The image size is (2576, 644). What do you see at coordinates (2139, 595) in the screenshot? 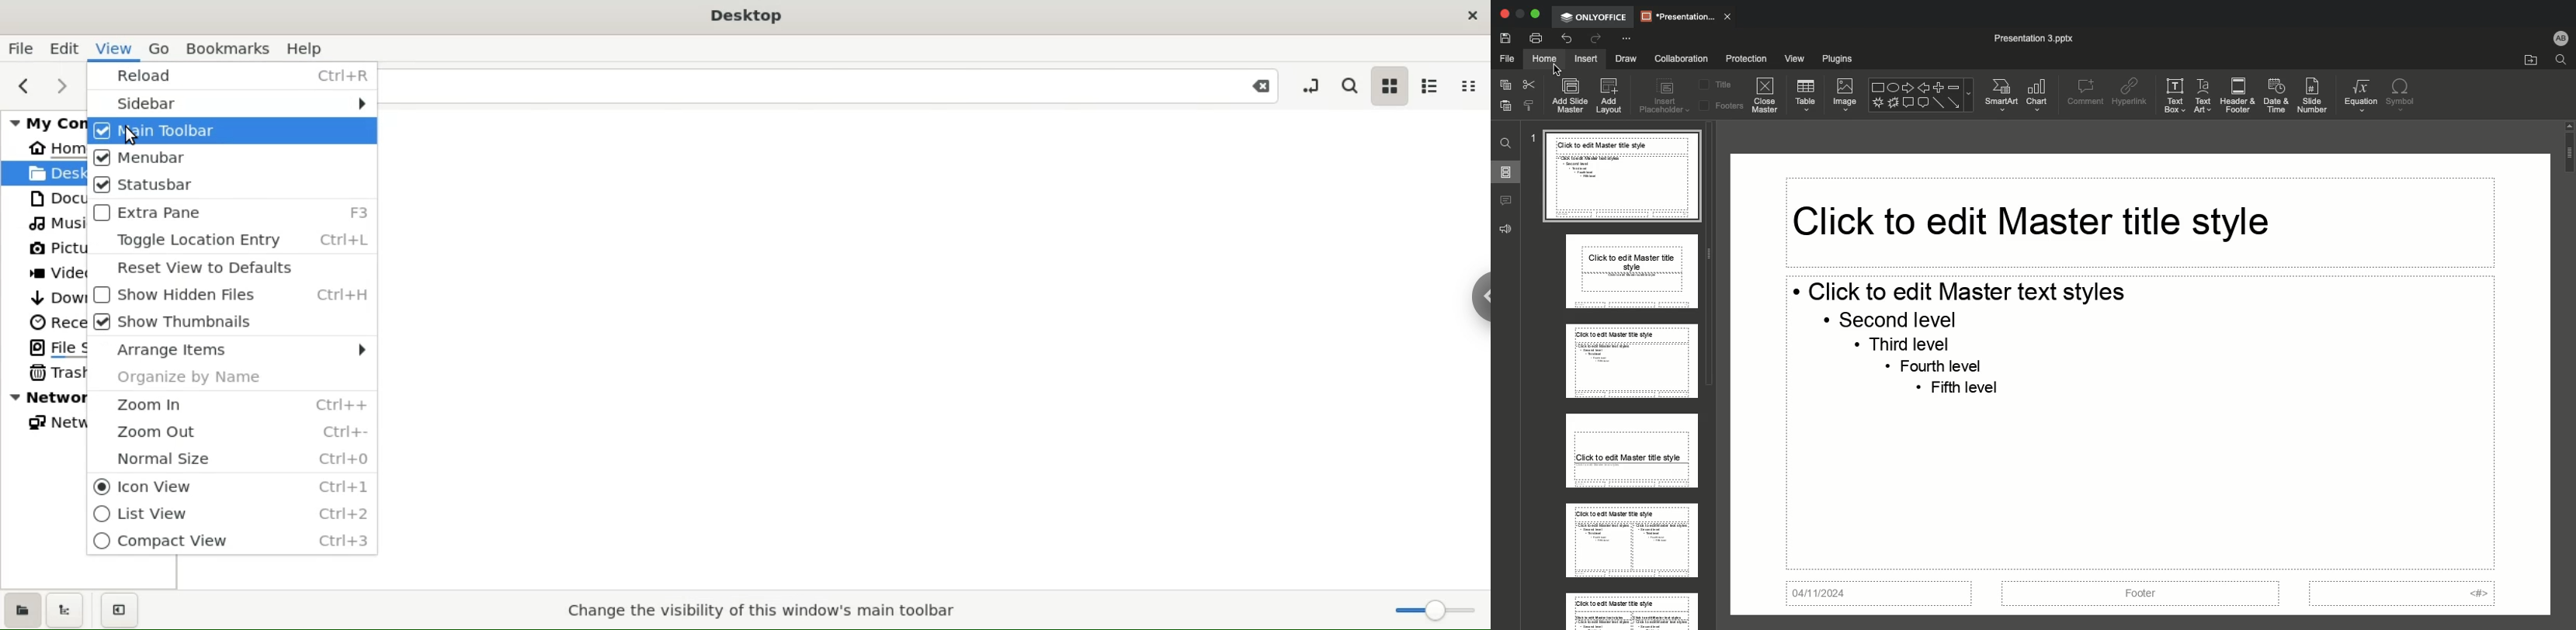
I see `Footer` at bounding box center [2139, 595].